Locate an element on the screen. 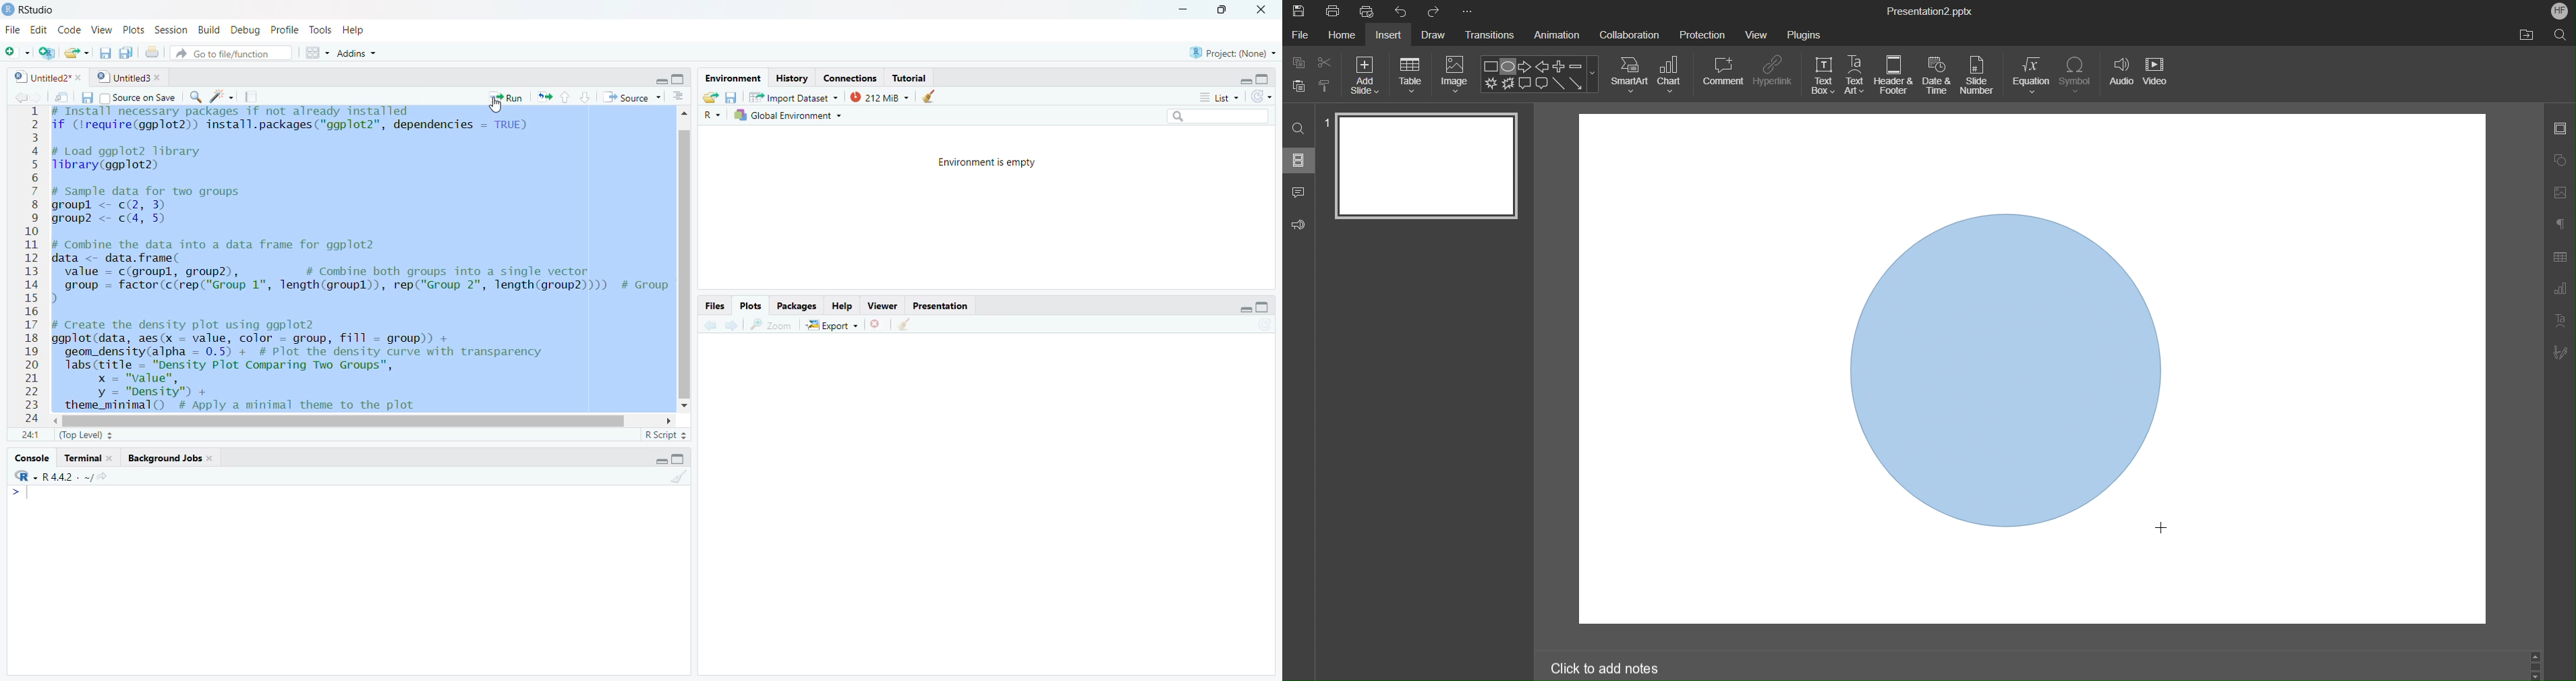 Image resolution: width=2576 pixels, height=700 pixels. Print is located at coordinates (1333, 12).